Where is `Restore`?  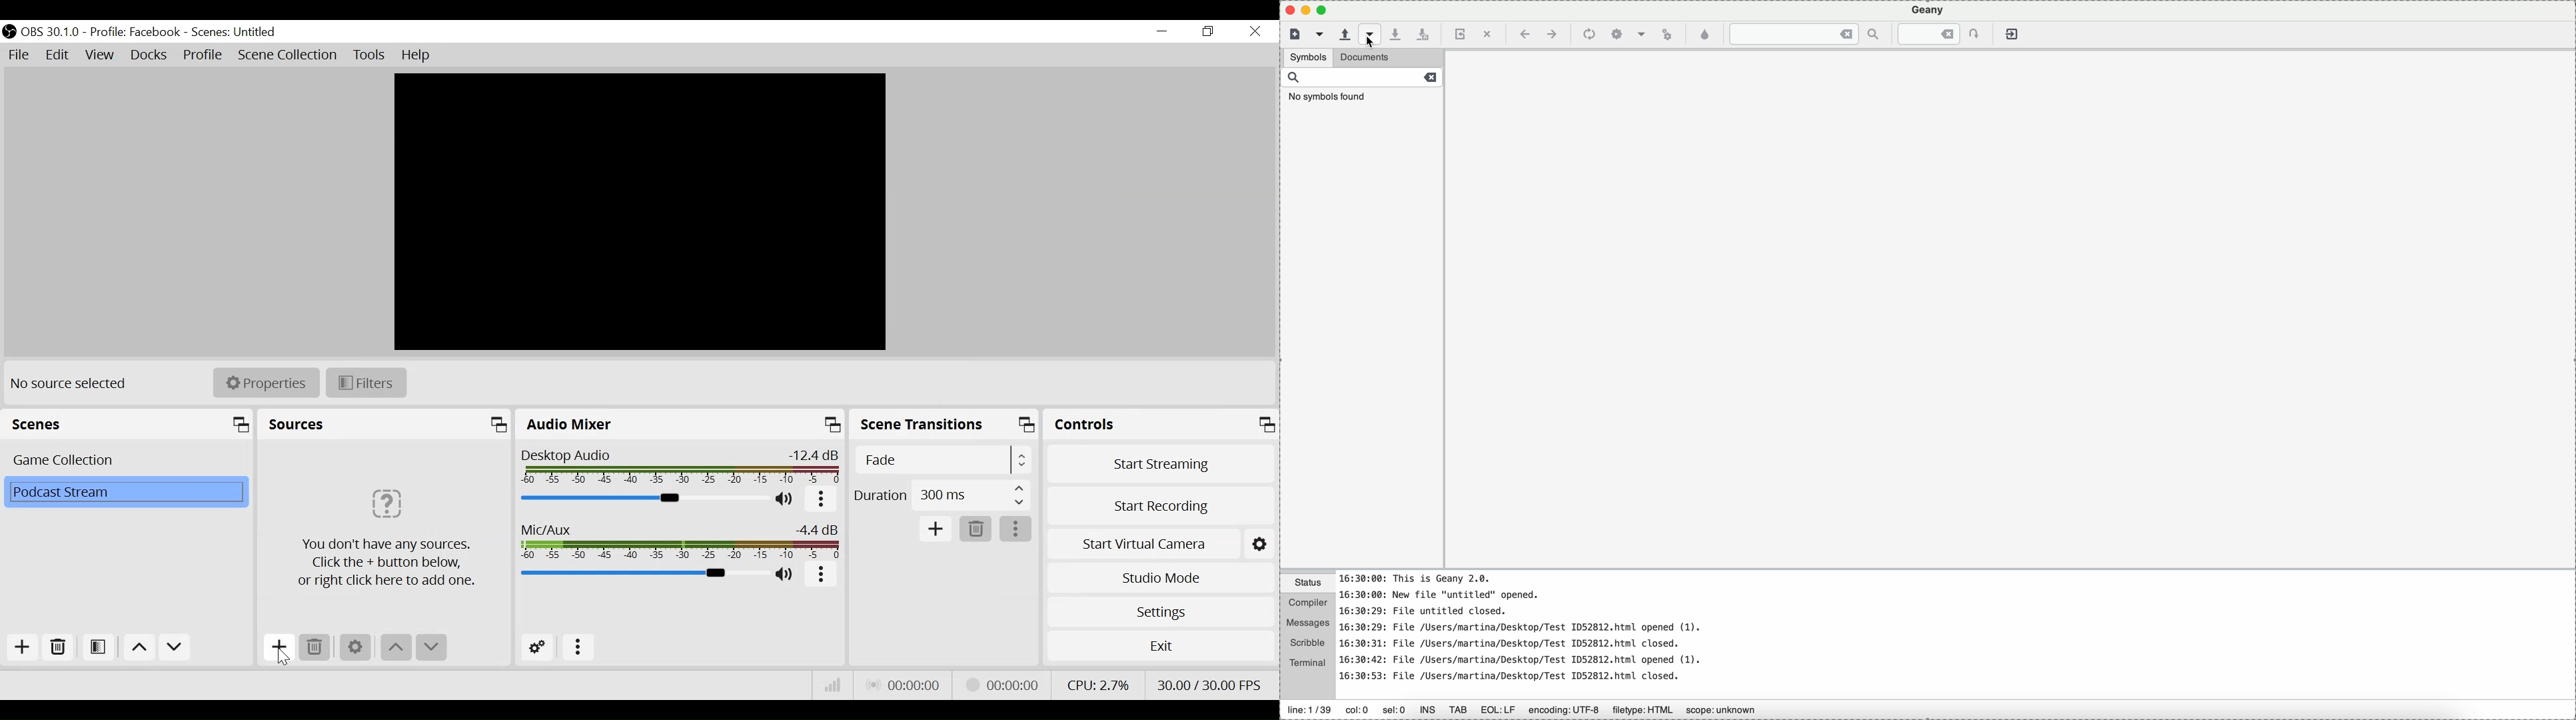
Restore is located at coordinates (1209, 32).